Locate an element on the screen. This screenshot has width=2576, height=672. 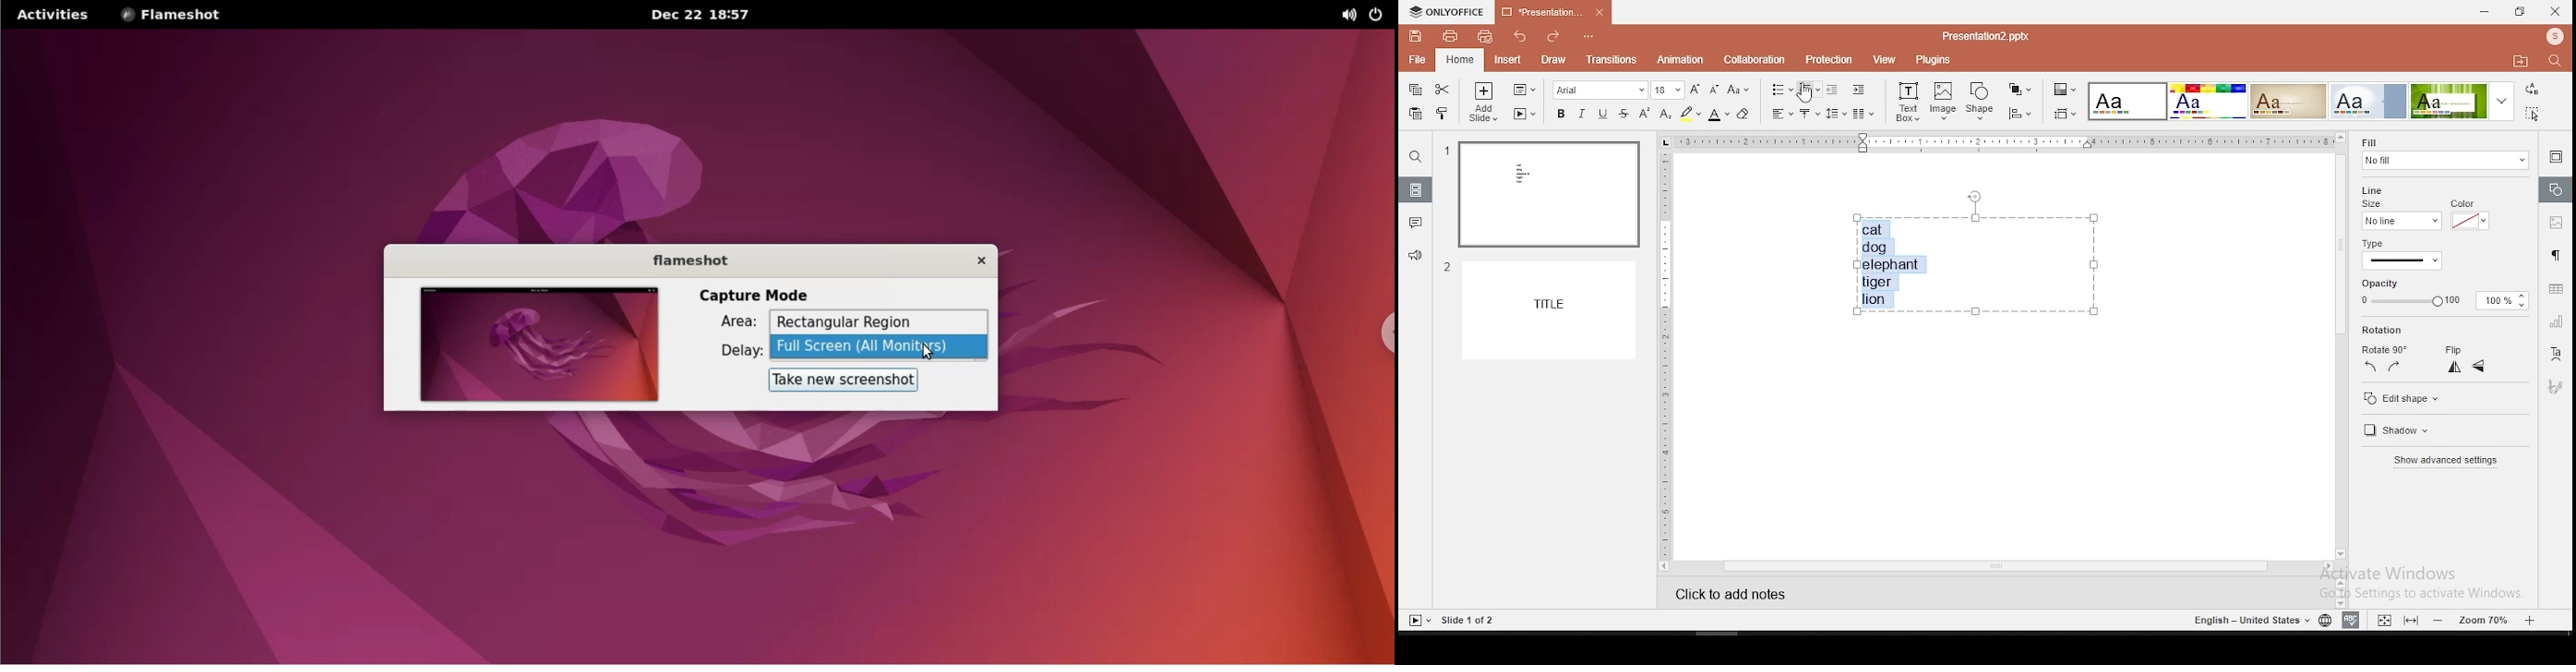
align objects is located at coordinates (2064, 114).